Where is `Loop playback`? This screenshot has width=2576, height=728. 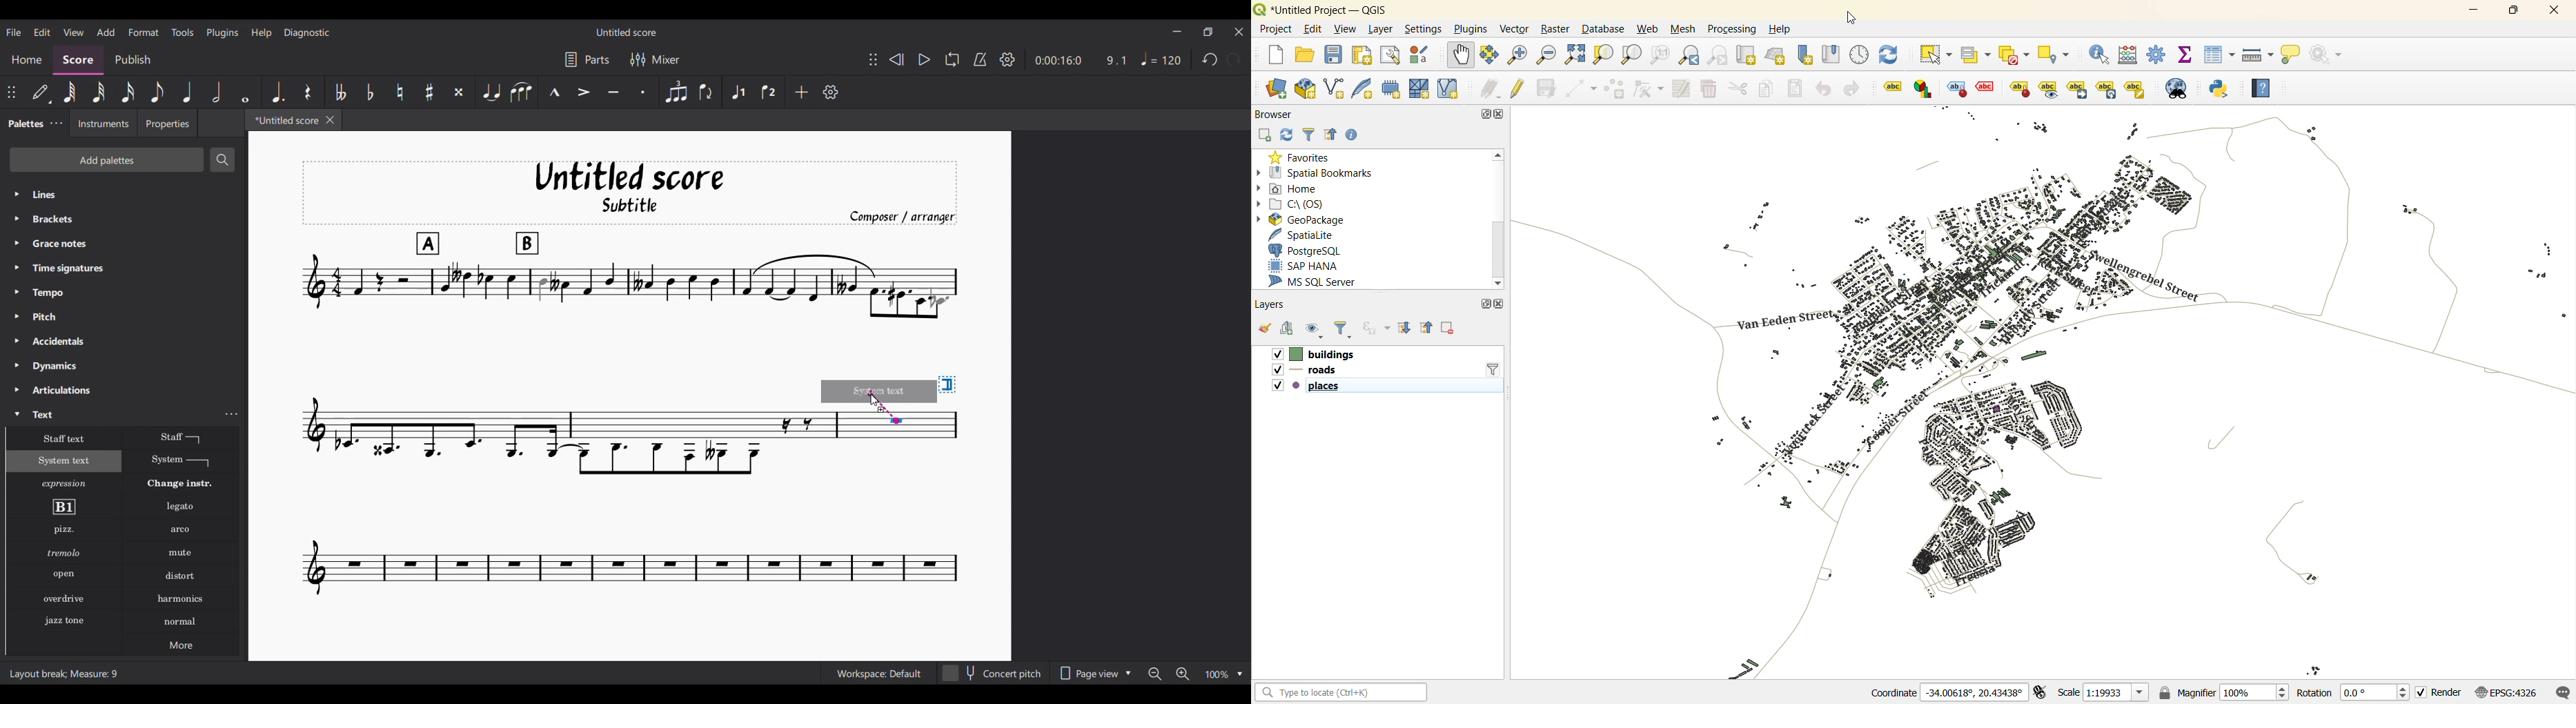
Loop playback is located at coordinates (952, 59).